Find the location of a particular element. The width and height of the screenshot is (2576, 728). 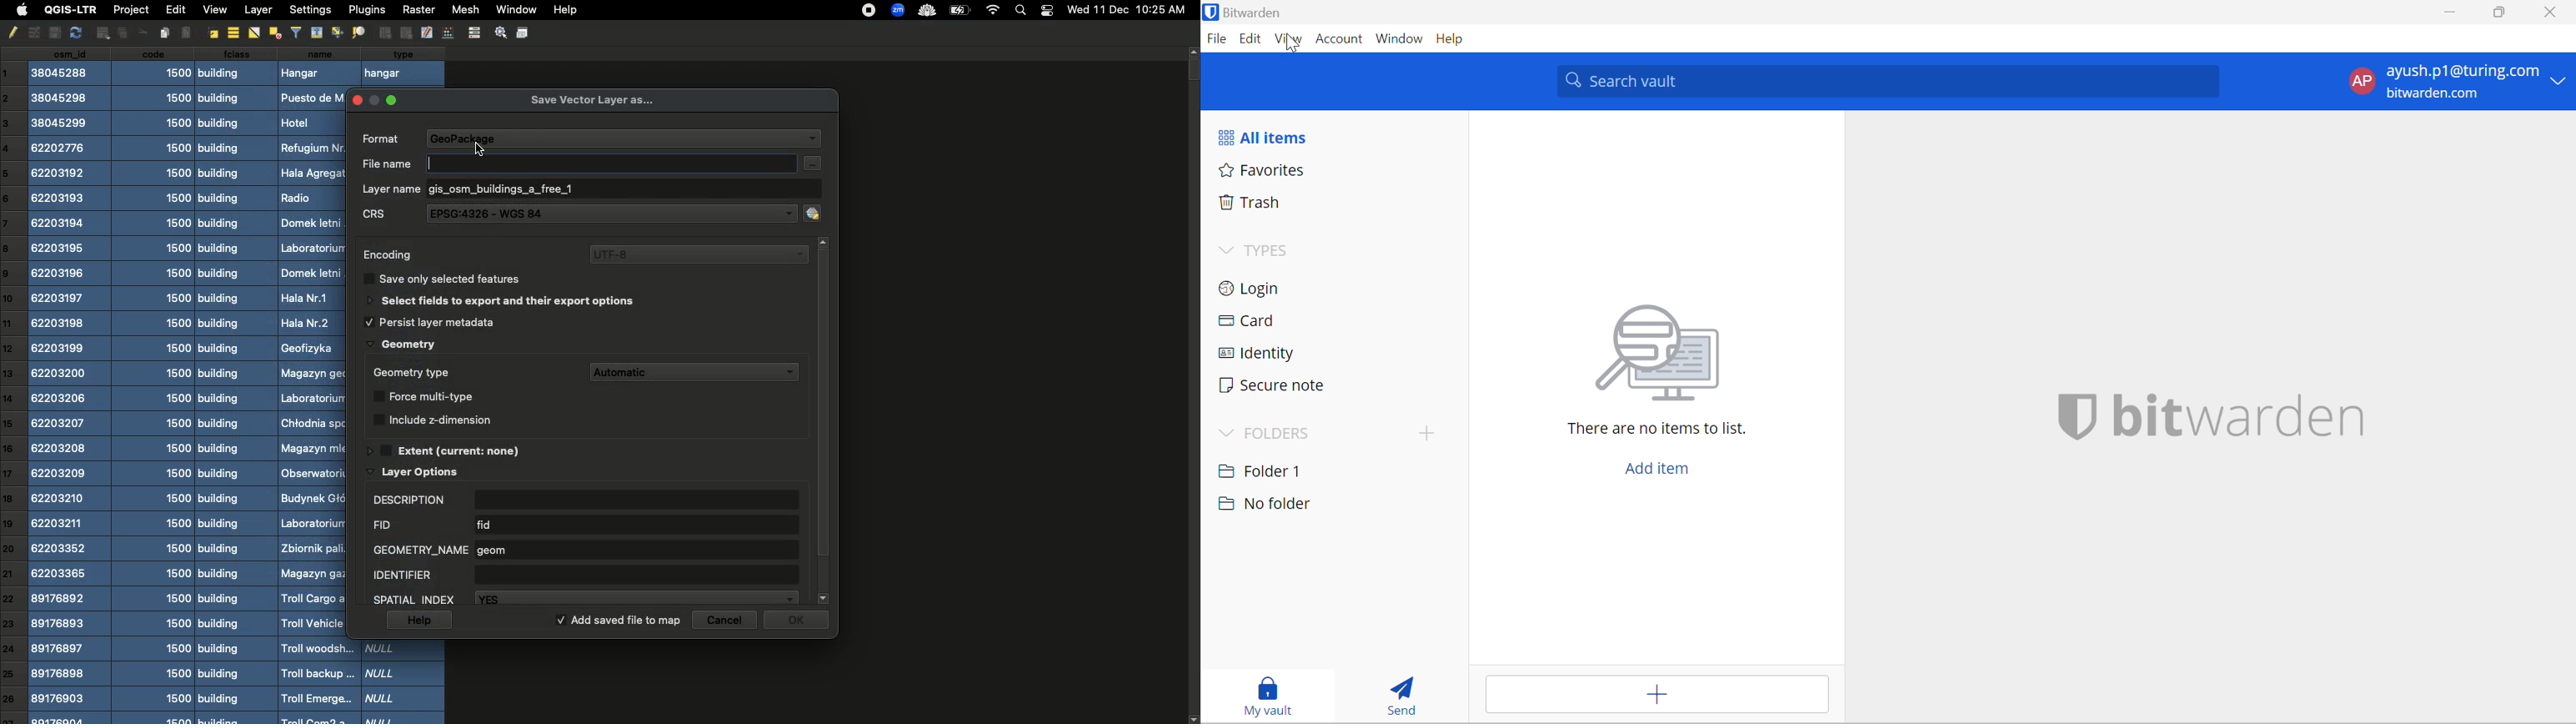

resize is located at coordinates (2504, 13).